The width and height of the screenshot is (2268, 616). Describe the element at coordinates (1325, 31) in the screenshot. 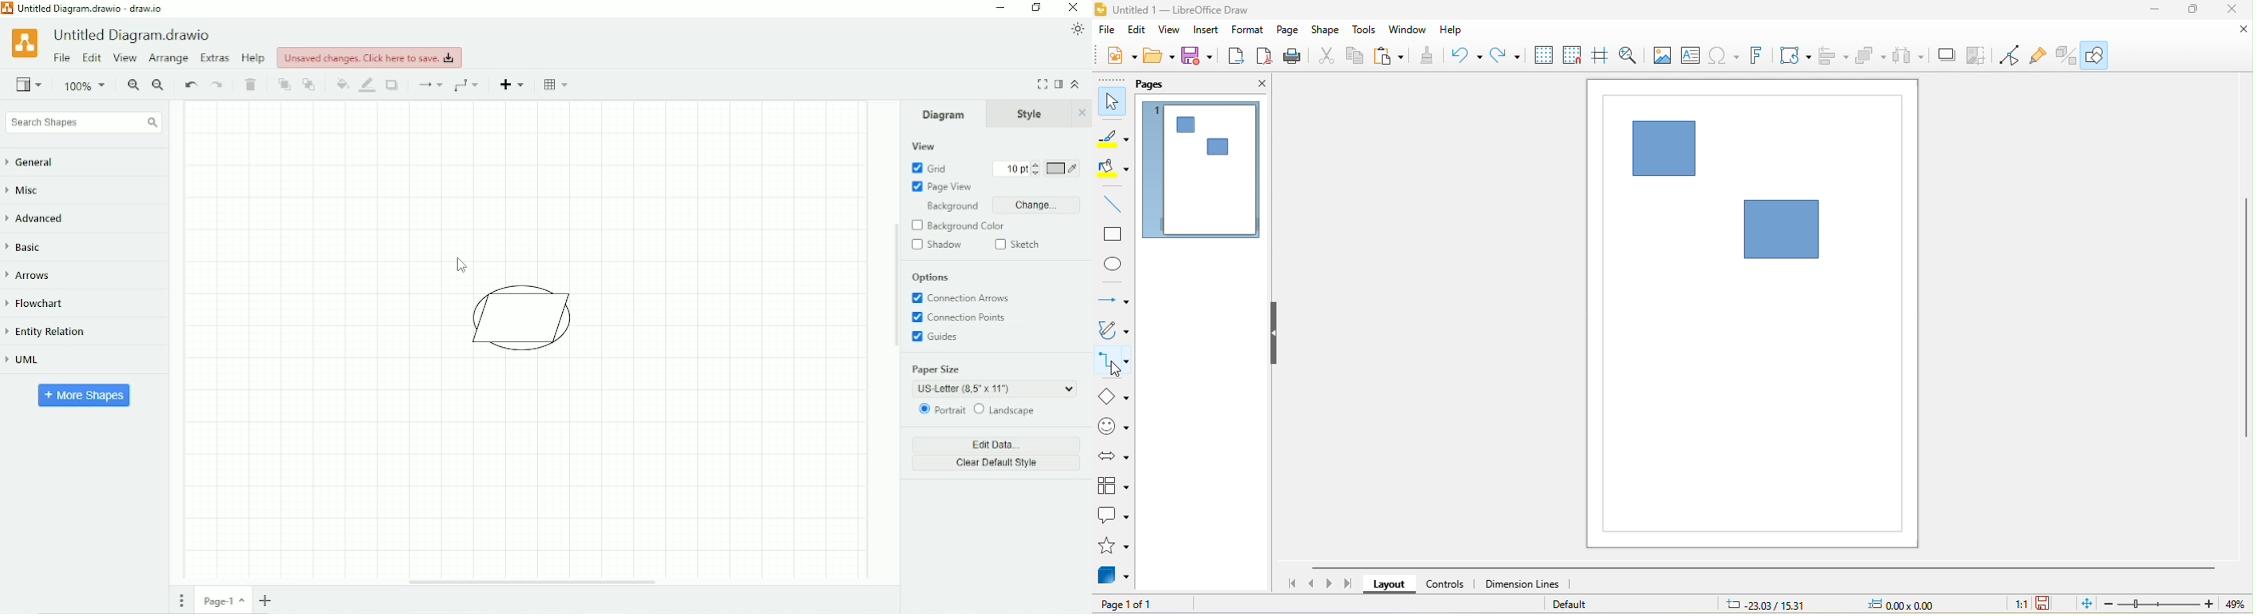

I see `shape` at that location.